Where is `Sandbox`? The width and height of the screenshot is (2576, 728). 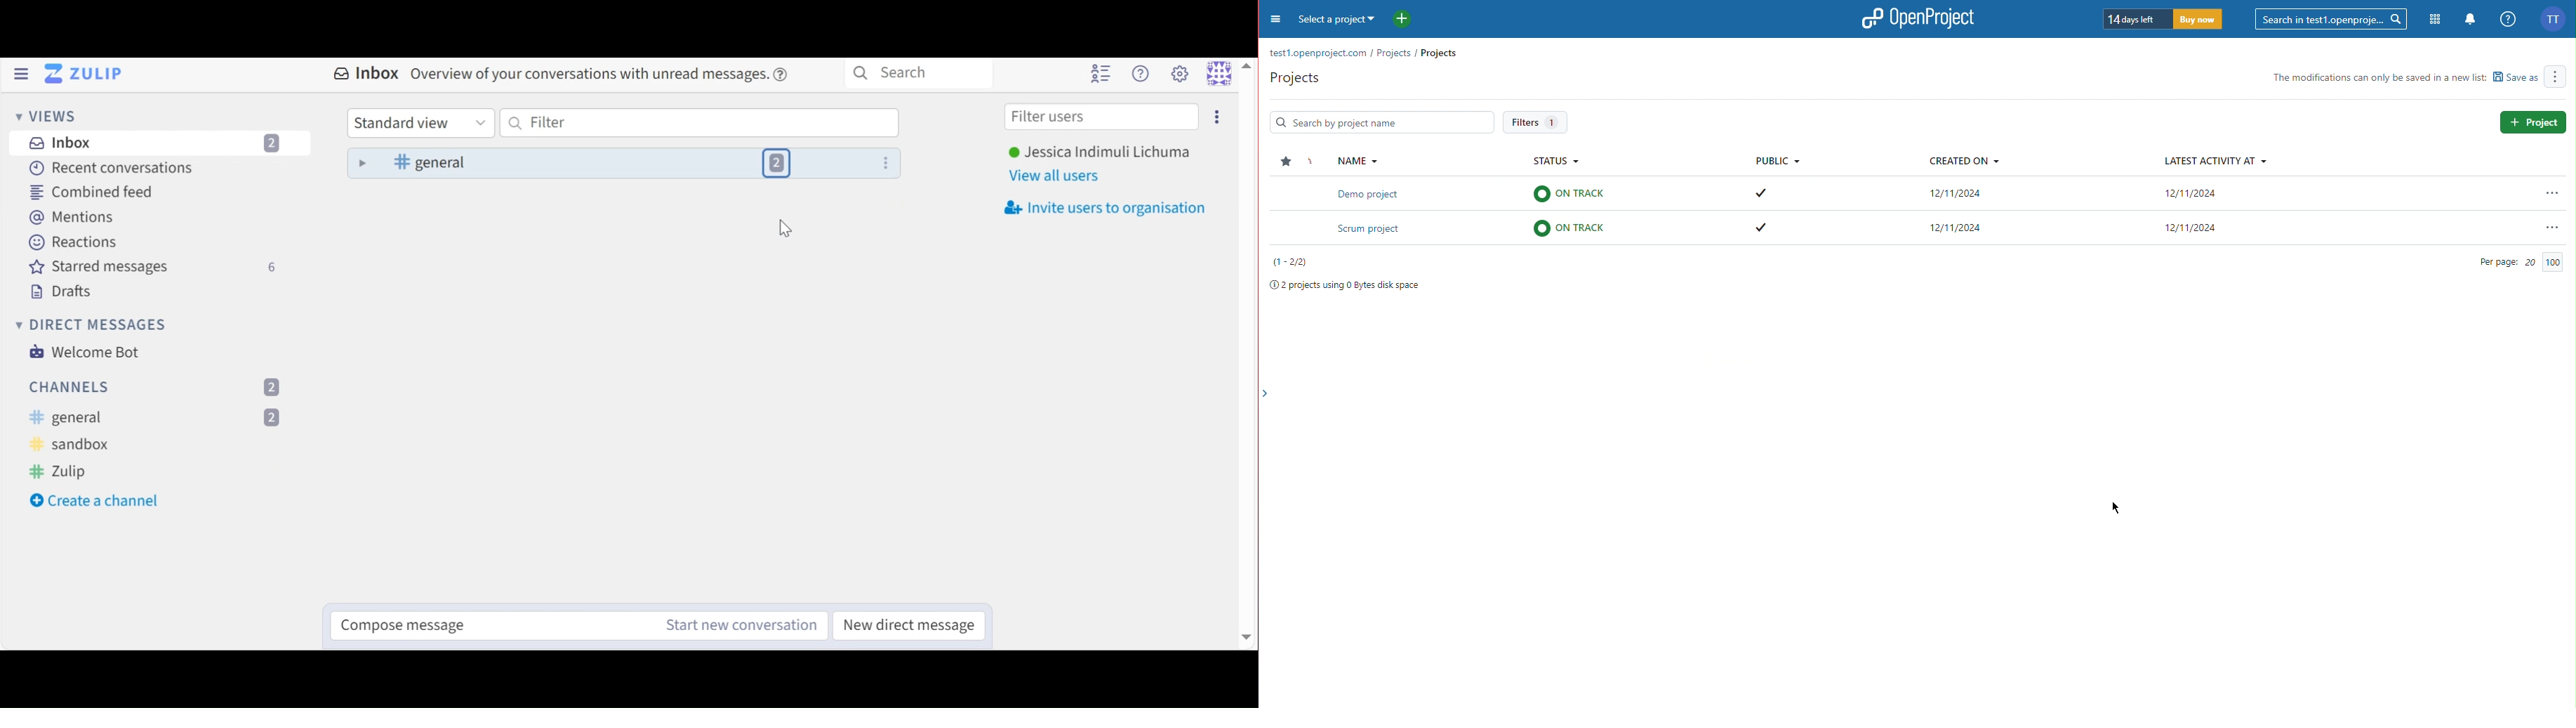
Sandbox is located at coordinates (83, 444).